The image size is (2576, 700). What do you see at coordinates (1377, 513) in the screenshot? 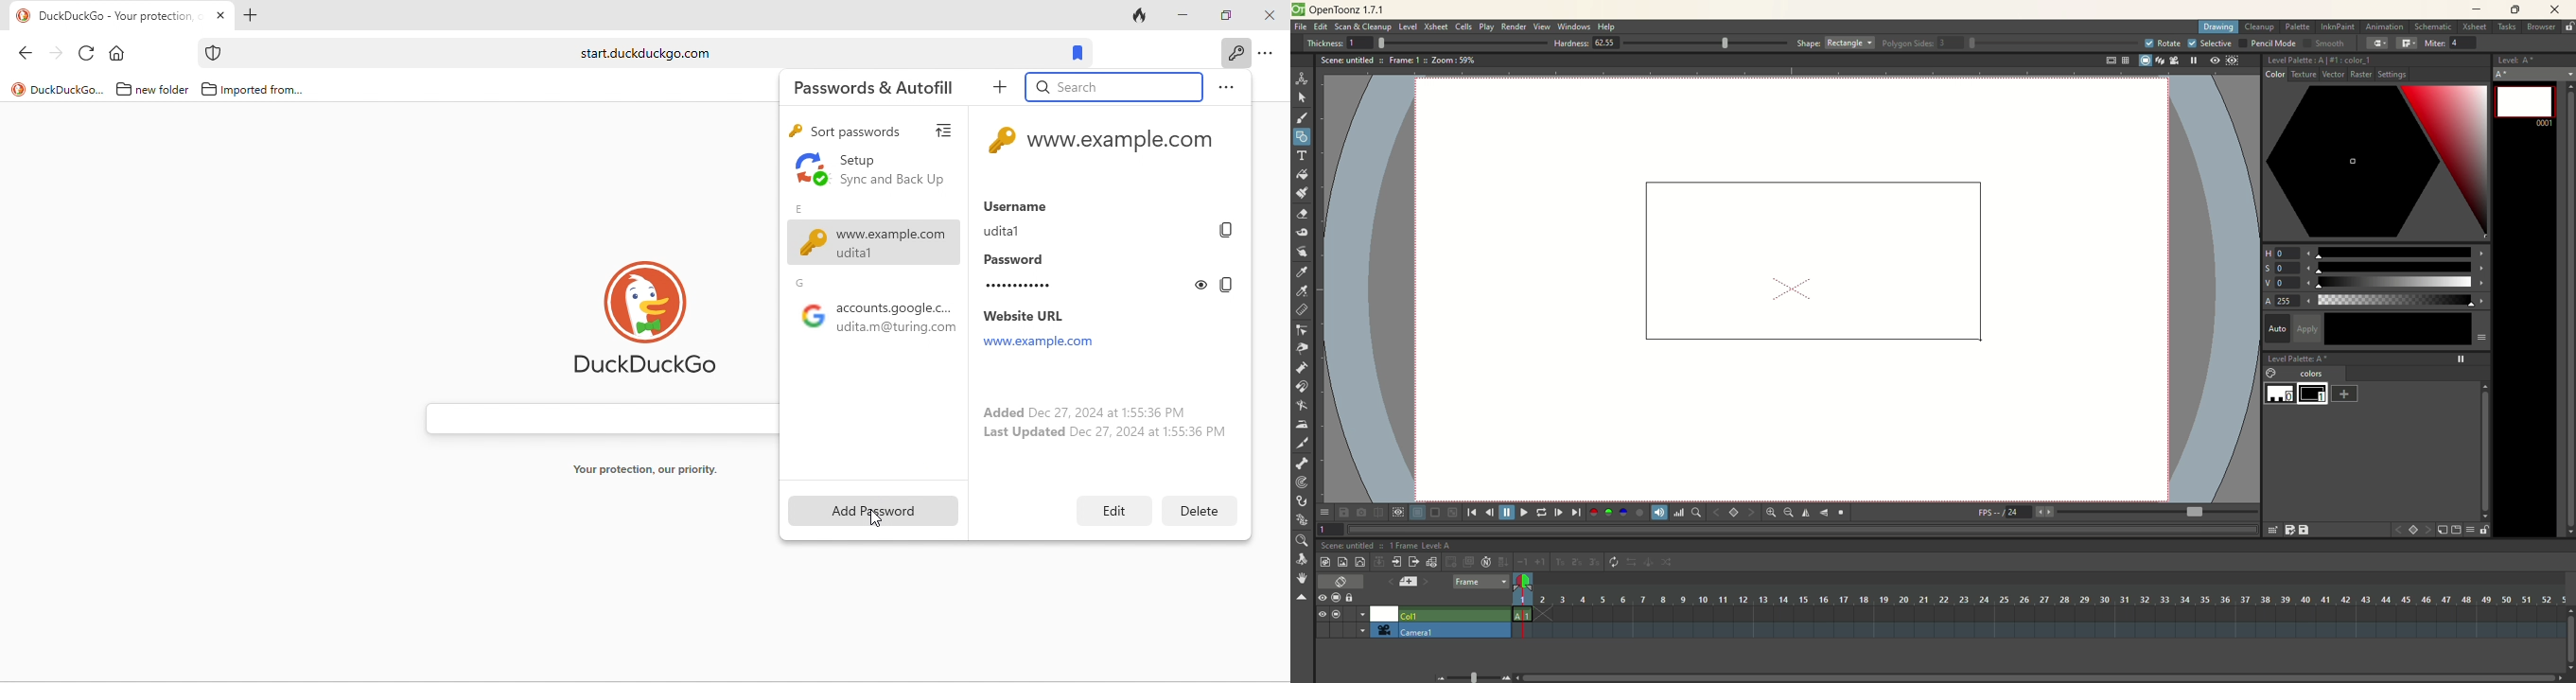
I see `compare to snapchat` at bounding box center [1377, 513].